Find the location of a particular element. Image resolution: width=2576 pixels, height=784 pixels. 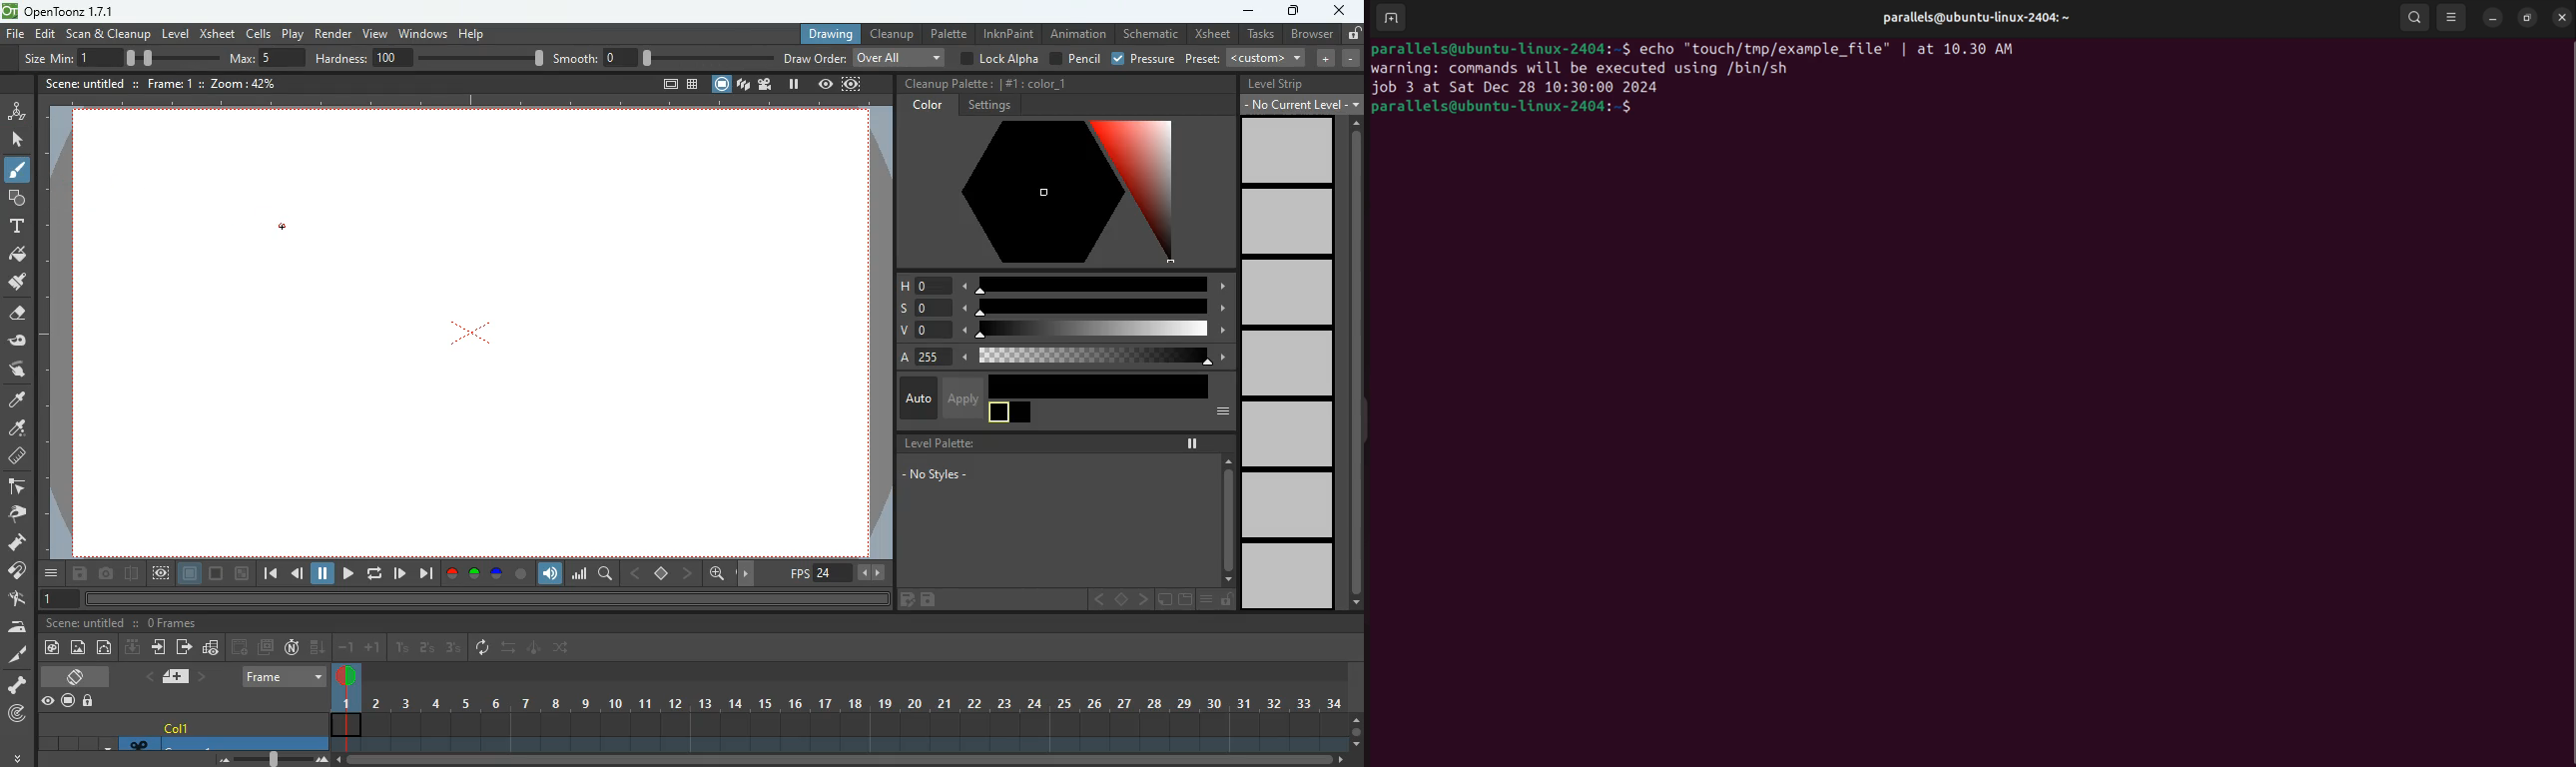

auto is located at coordinates (916, 399).